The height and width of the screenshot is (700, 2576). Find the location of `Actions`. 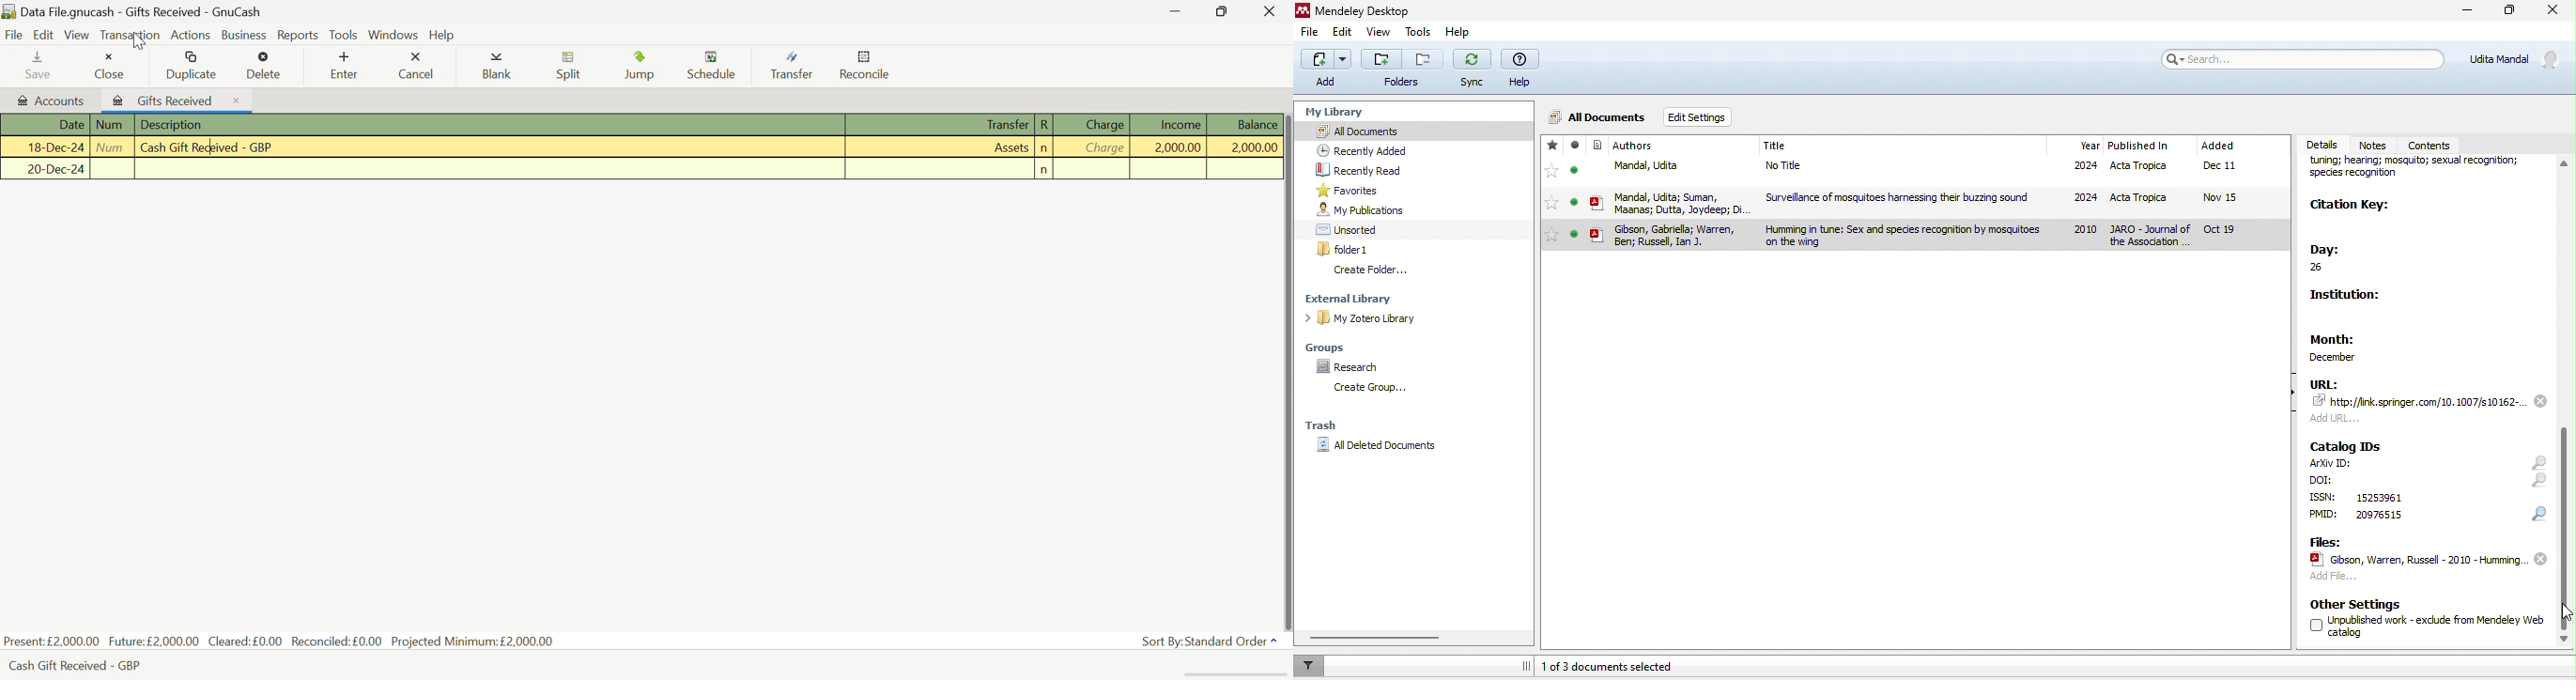

Actions is located at coordinates (190, 34).